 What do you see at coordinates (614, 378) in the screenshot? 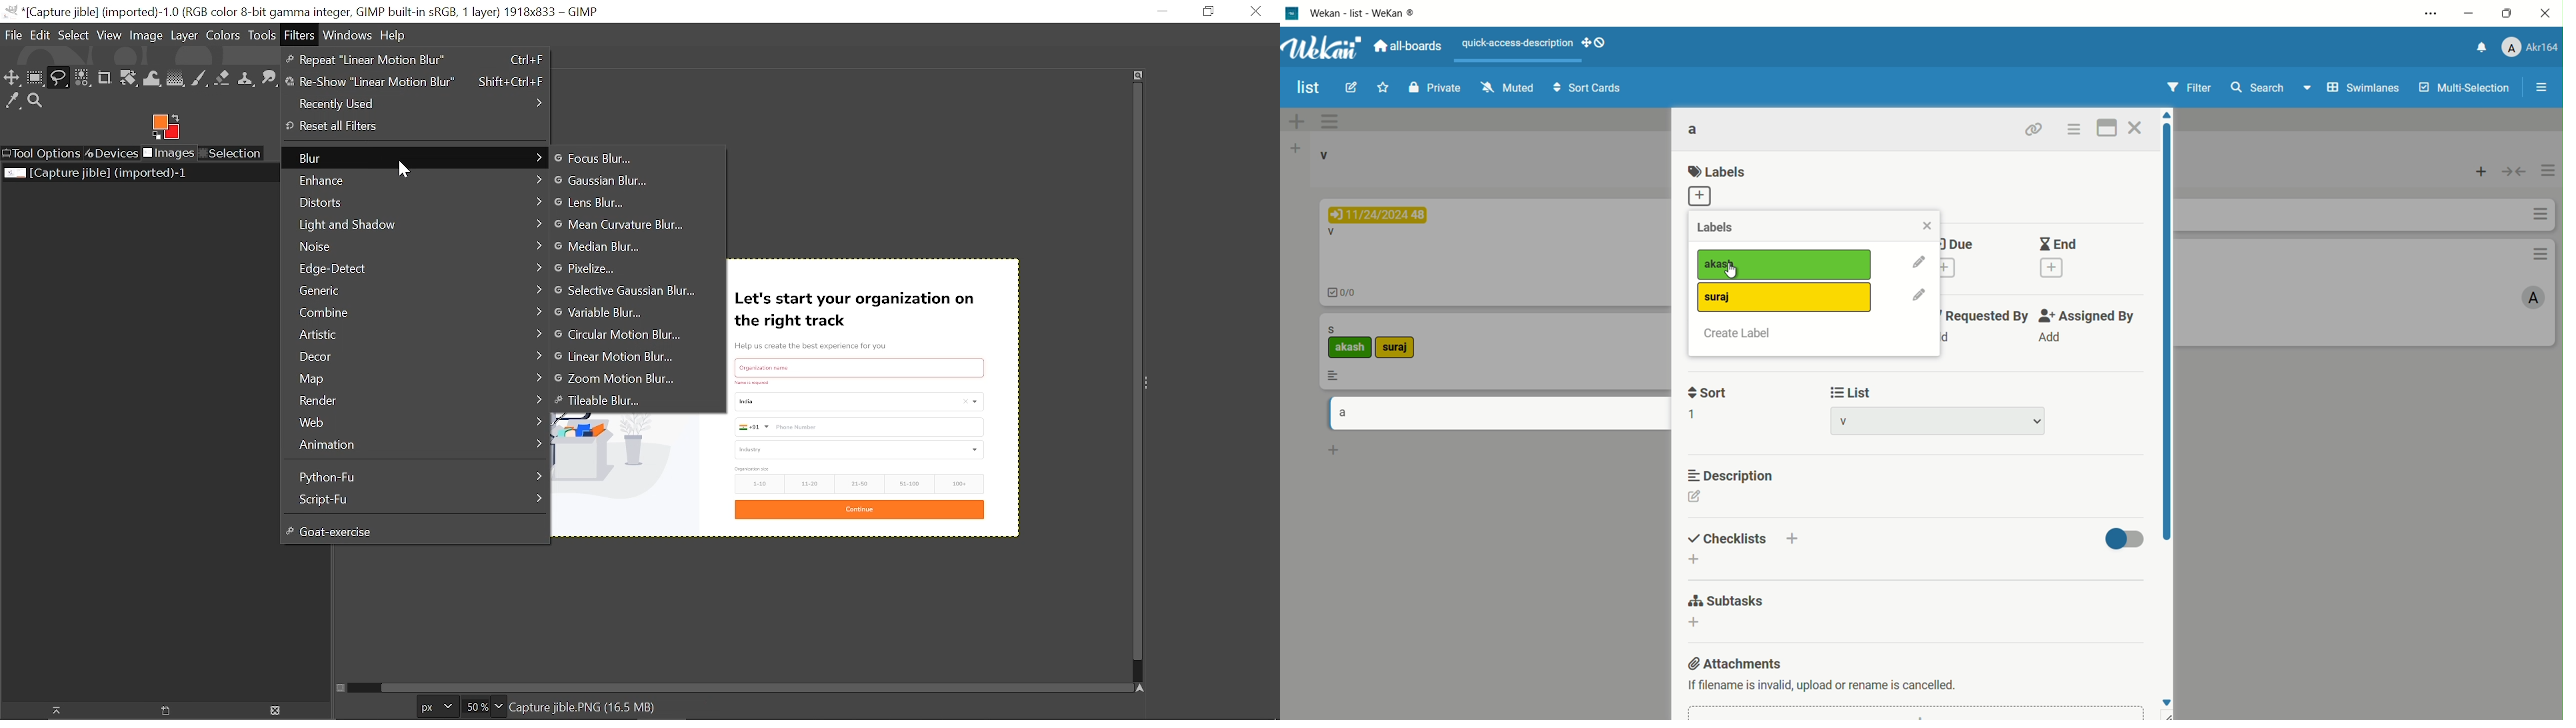
I see `Zoom motion blur` at bounding box center [614, 378].